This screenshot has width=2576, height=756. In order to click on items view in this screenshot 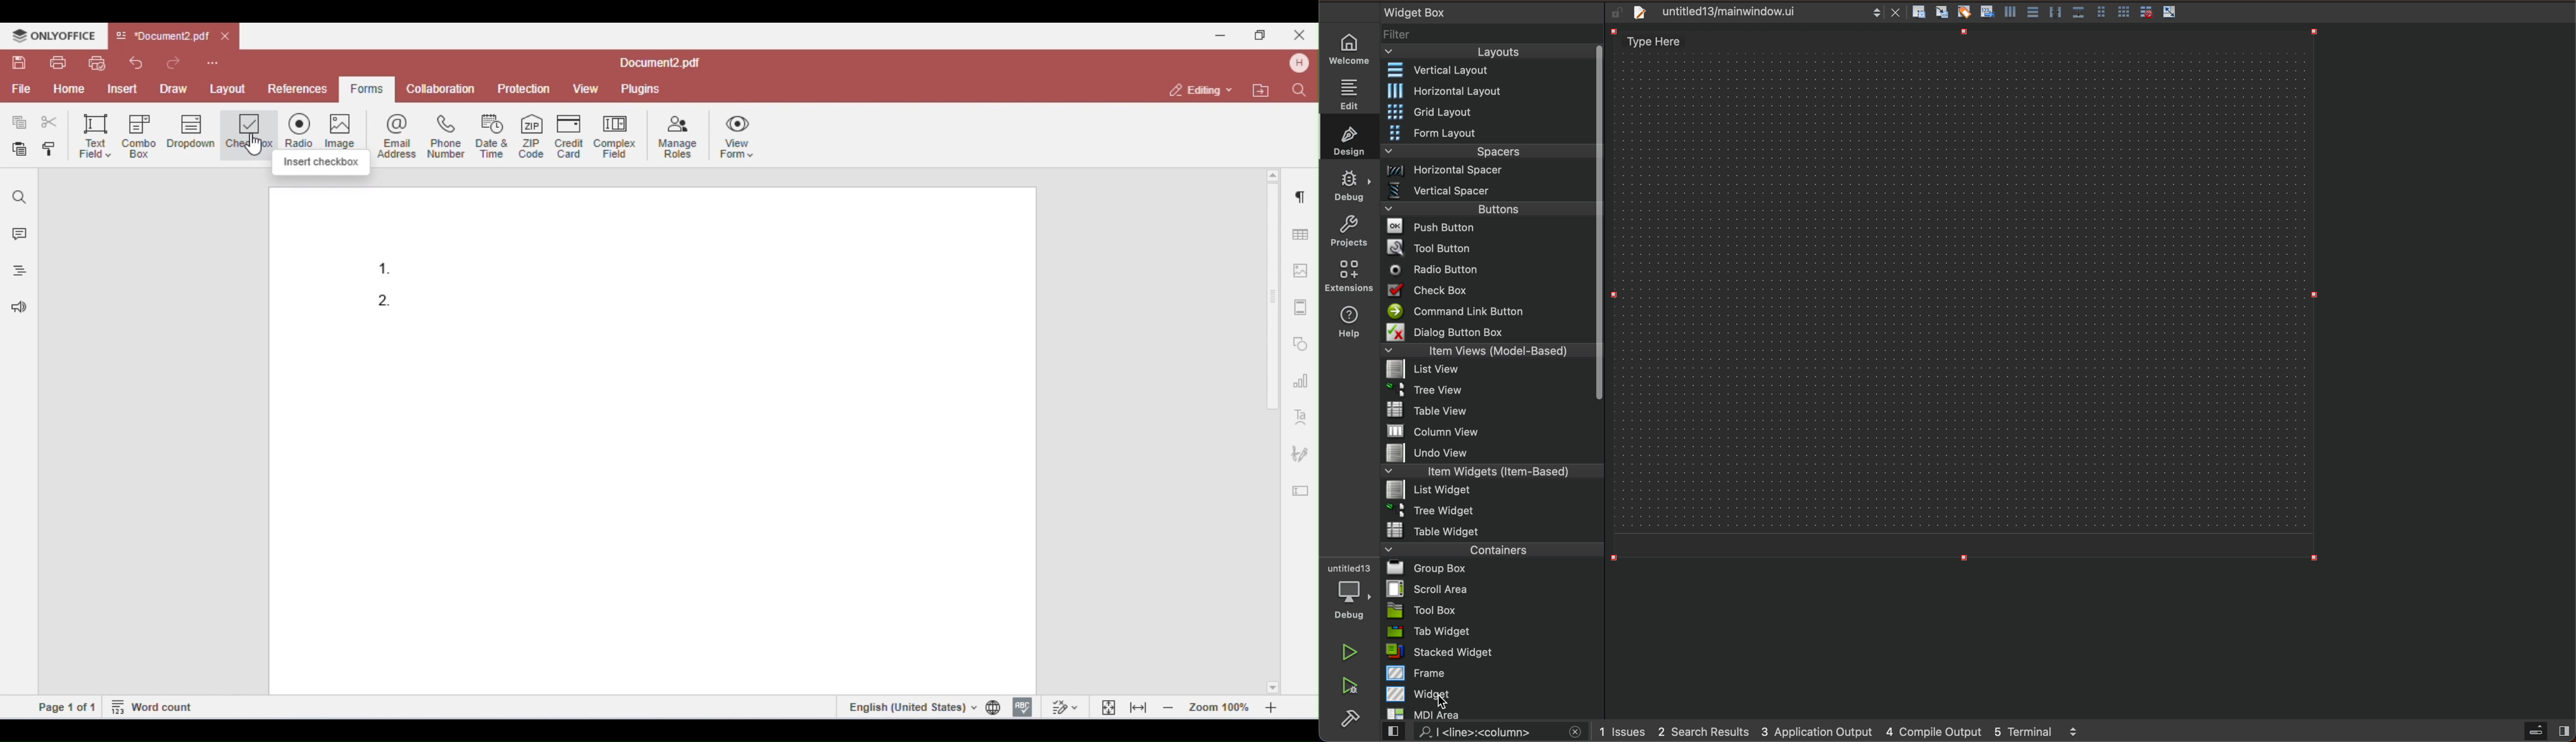, I will do `click(1489, 350)`.